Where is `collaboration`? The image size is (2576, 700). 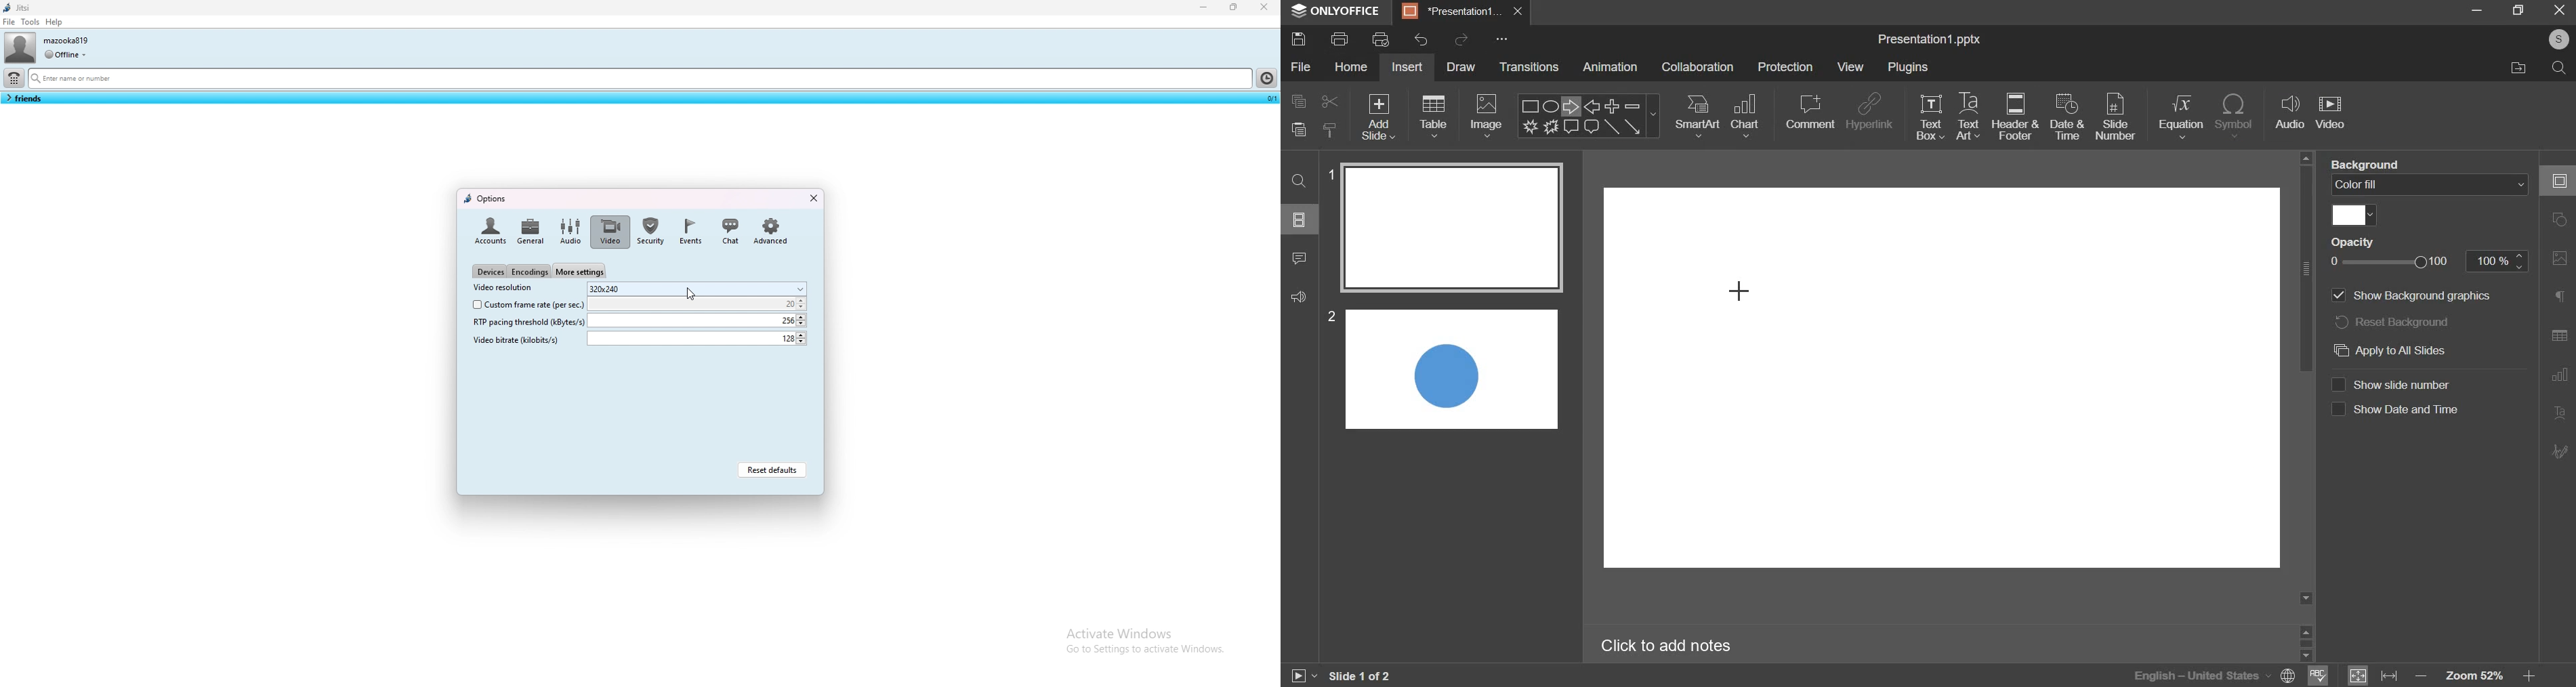 collaboration is located at coordinates (1698, 66).